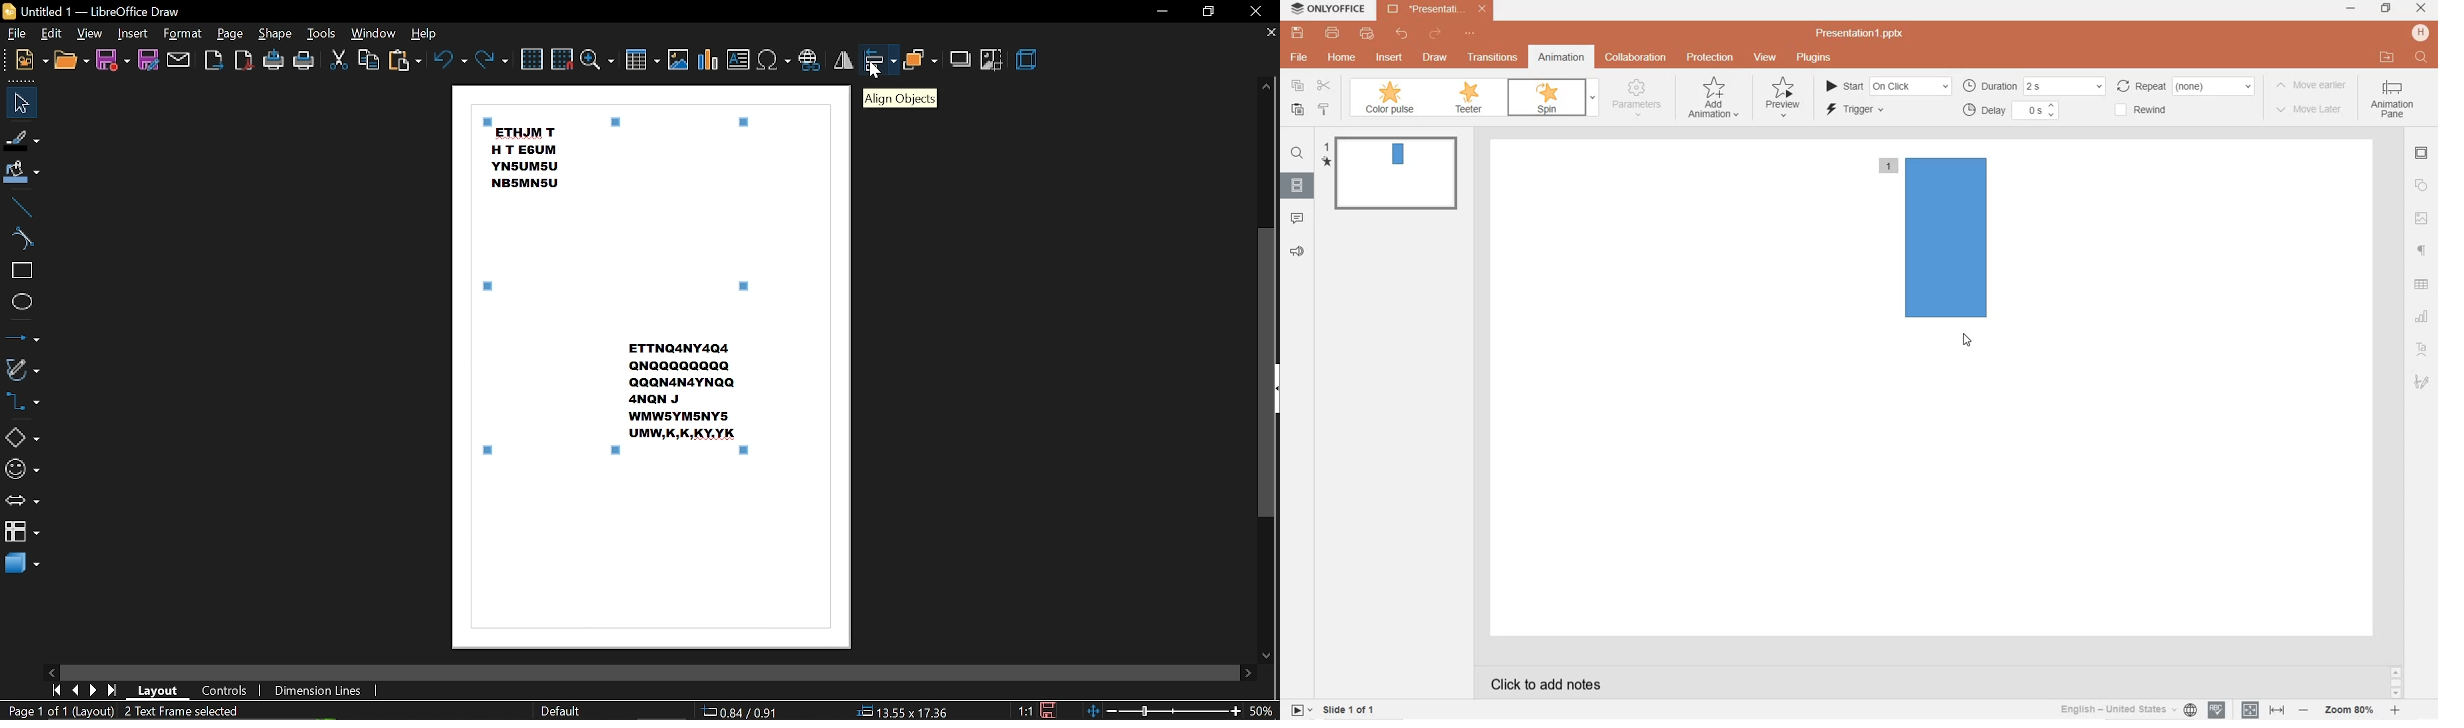 This screenshot has height=728, width=2464. I want to click on fill line, so click(23, 138).